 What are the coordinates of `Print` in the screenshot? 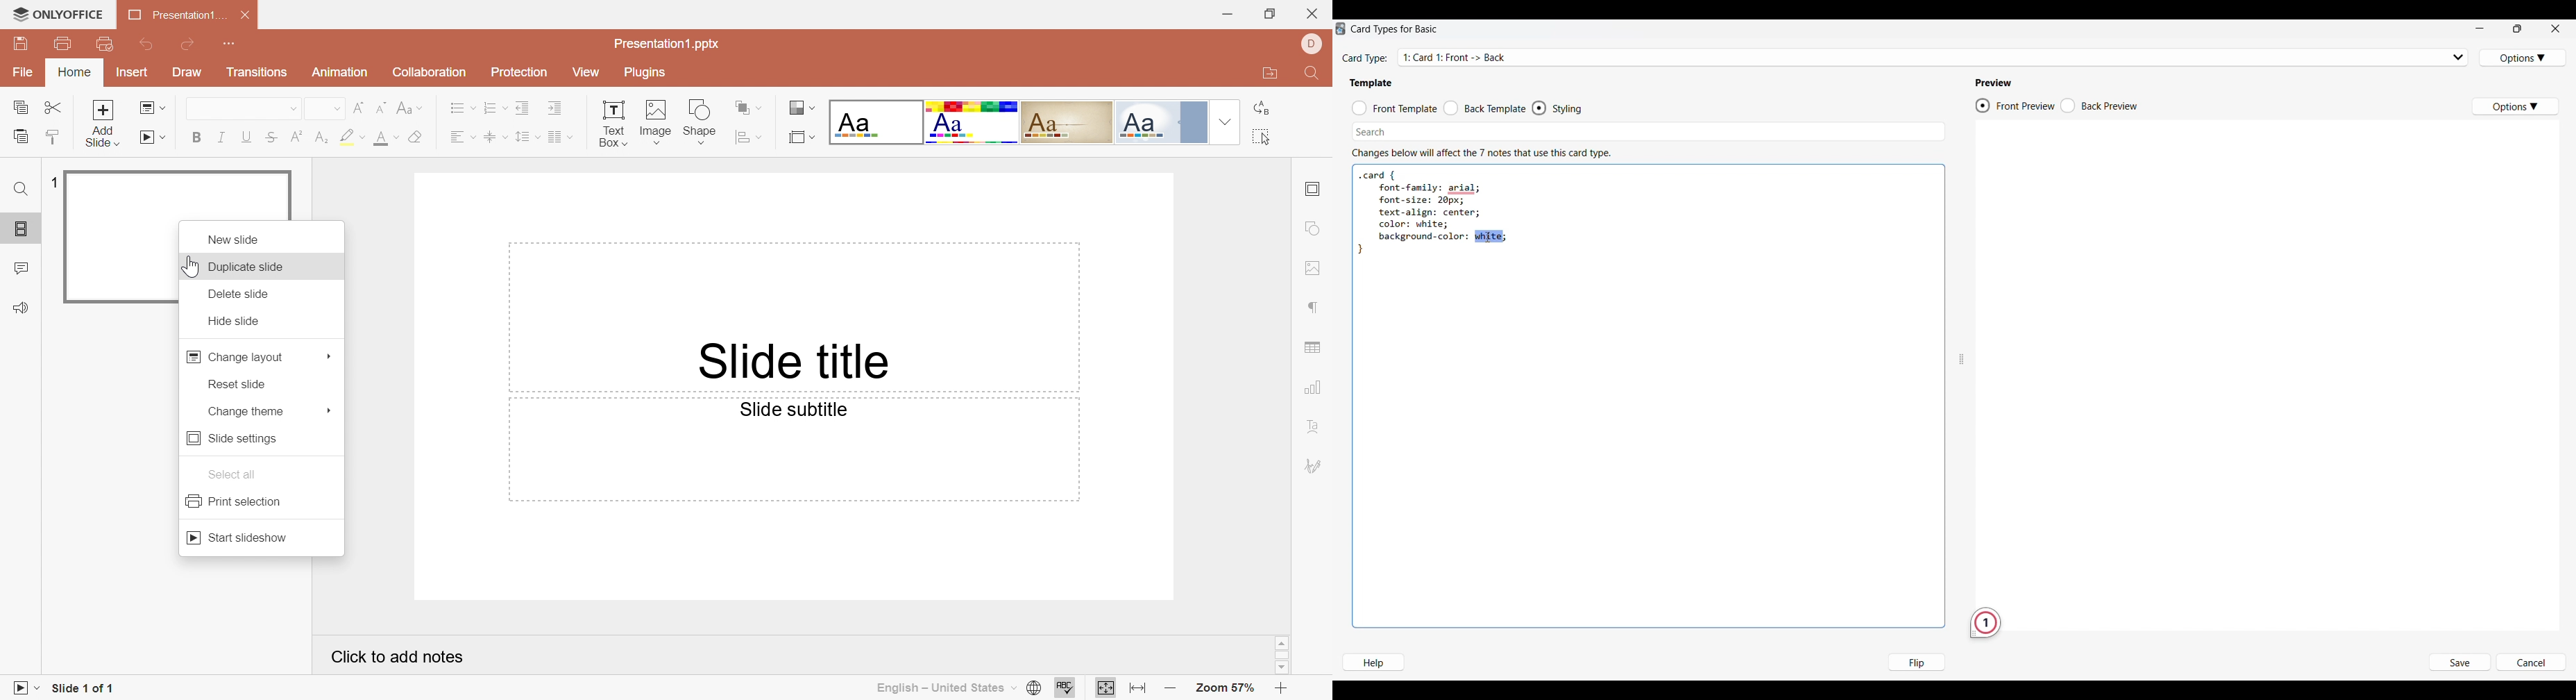 It's located at (65, 41).